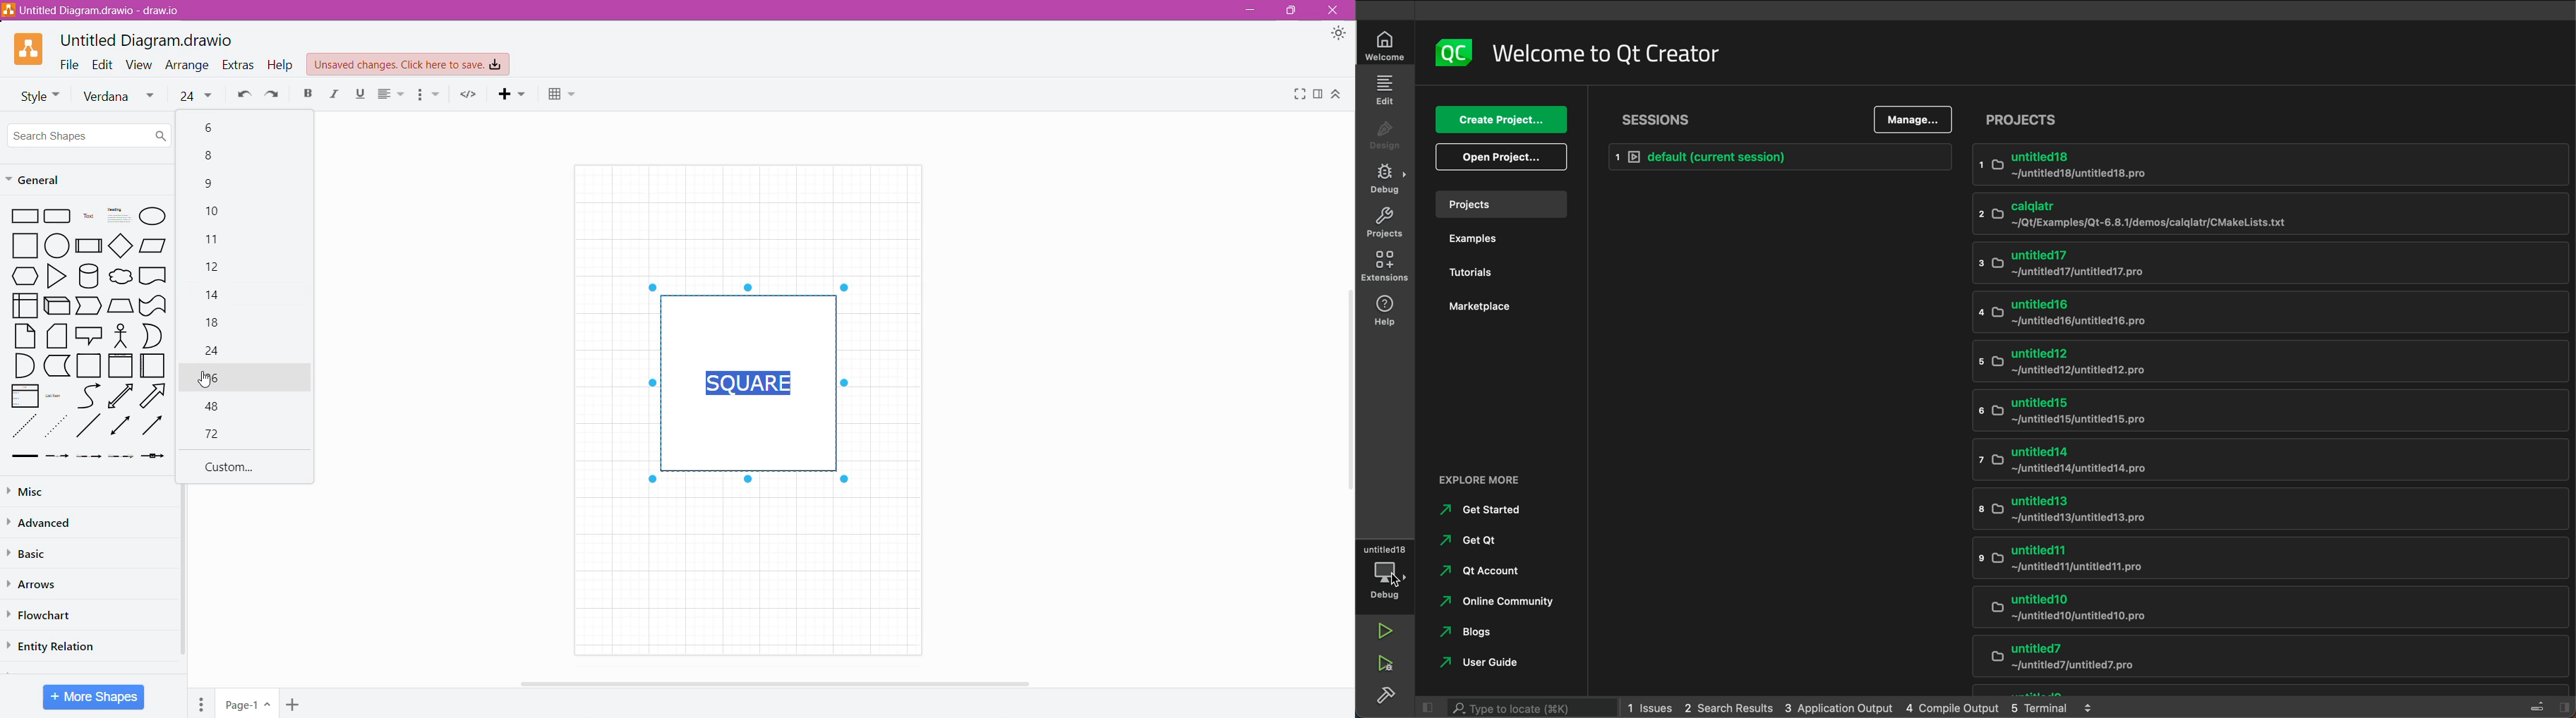  Describe the element at coordinates (1494, 314) in the screenshot. I see `marketplace` at that location.